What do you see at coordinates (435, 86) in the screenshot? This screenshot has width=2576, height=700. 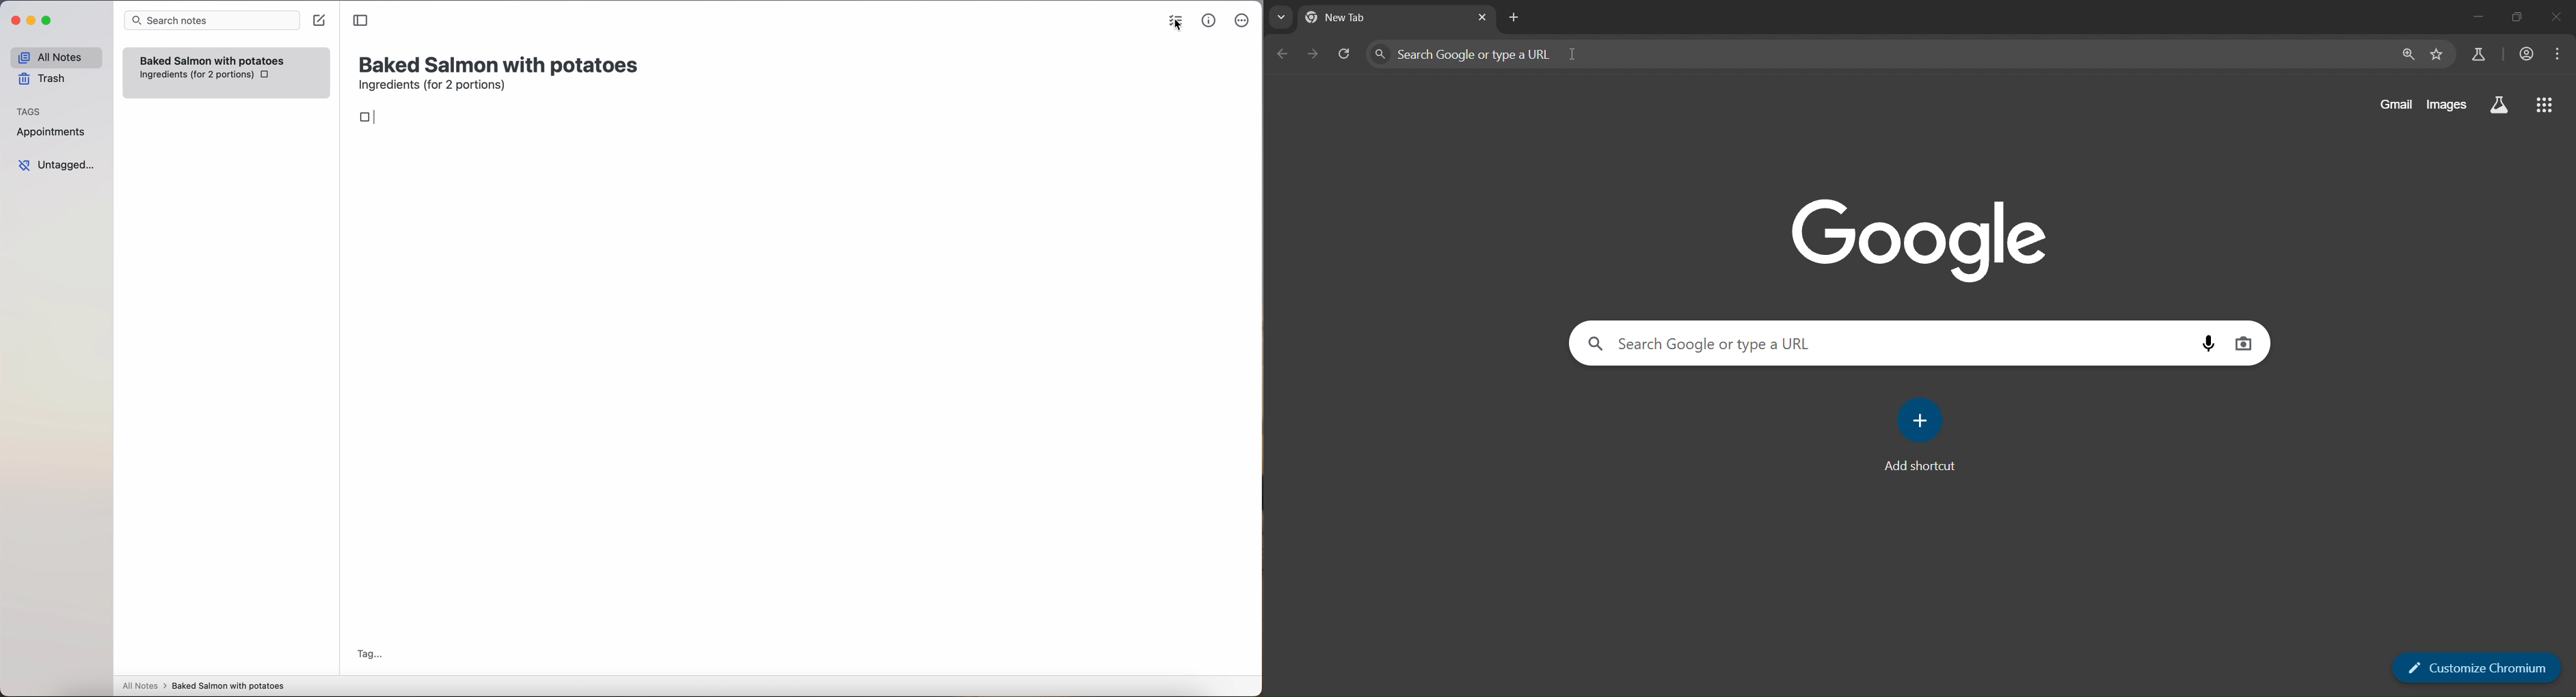 I see `ingredients (for 2 portions)` at bounding box center [435, 86].